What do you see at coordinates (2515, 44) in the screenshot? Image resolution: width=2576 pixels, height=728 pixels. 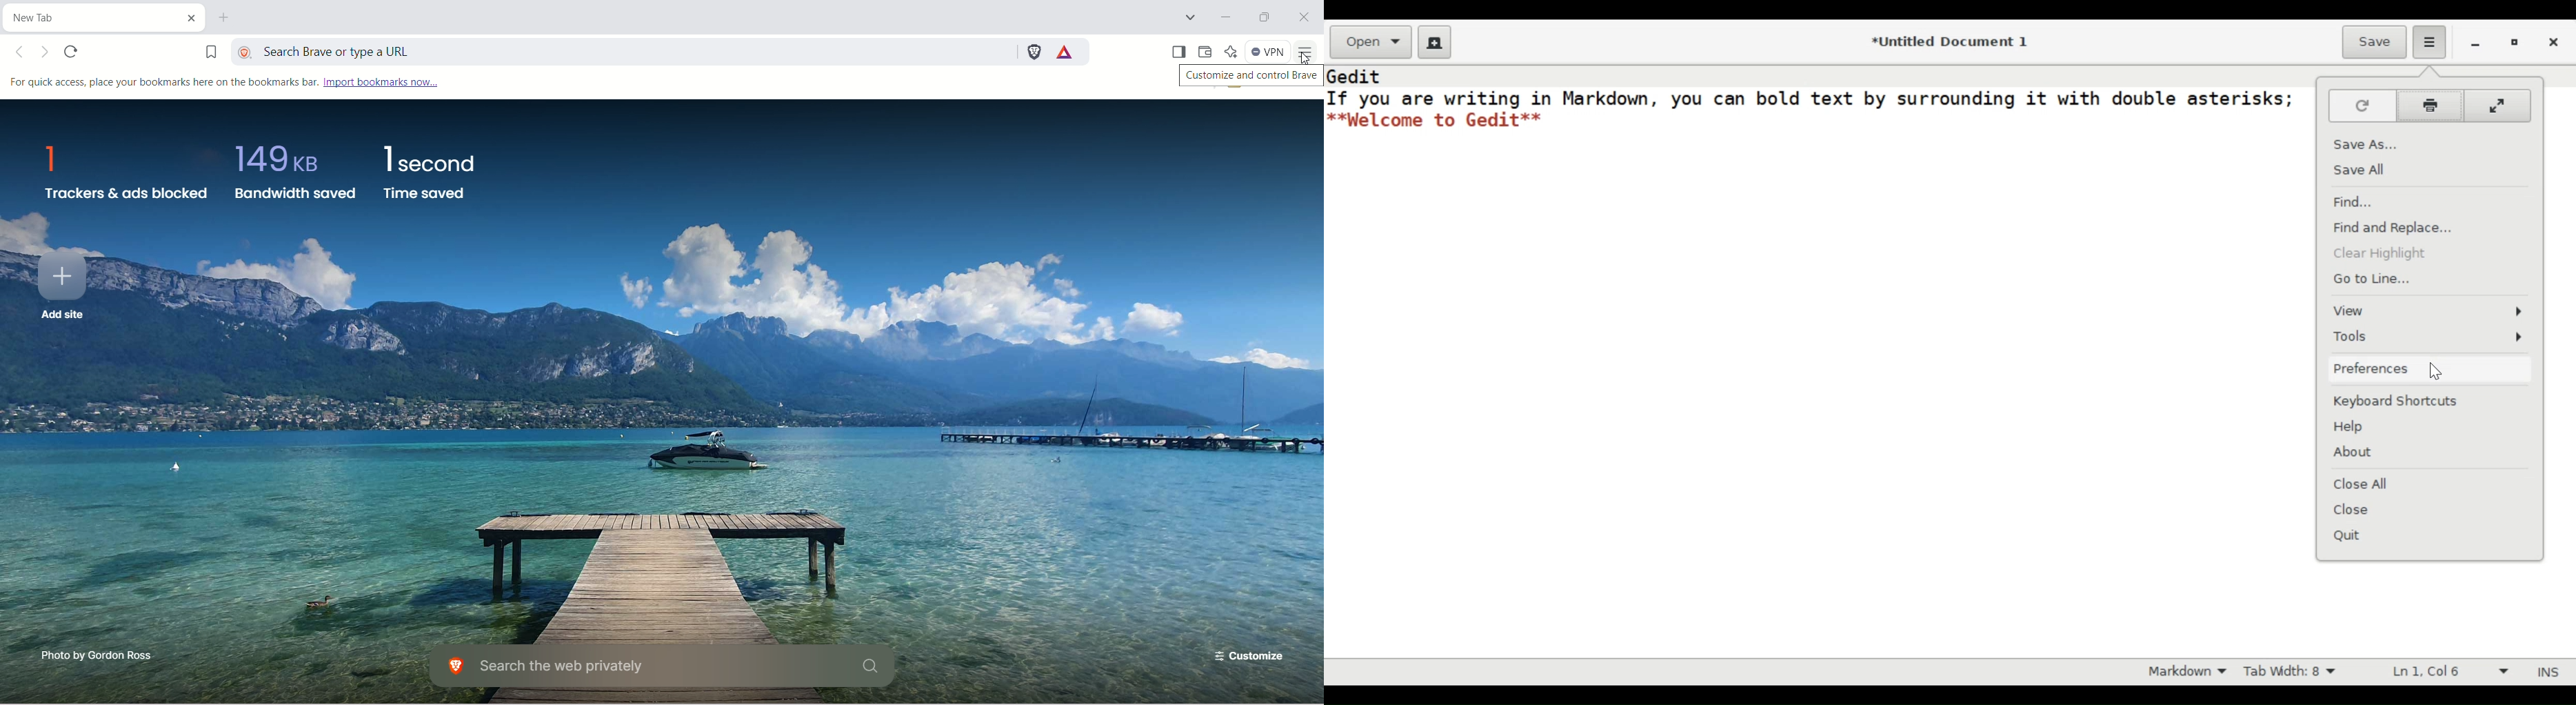 I see `restore` at bounding box center [2515, 44].